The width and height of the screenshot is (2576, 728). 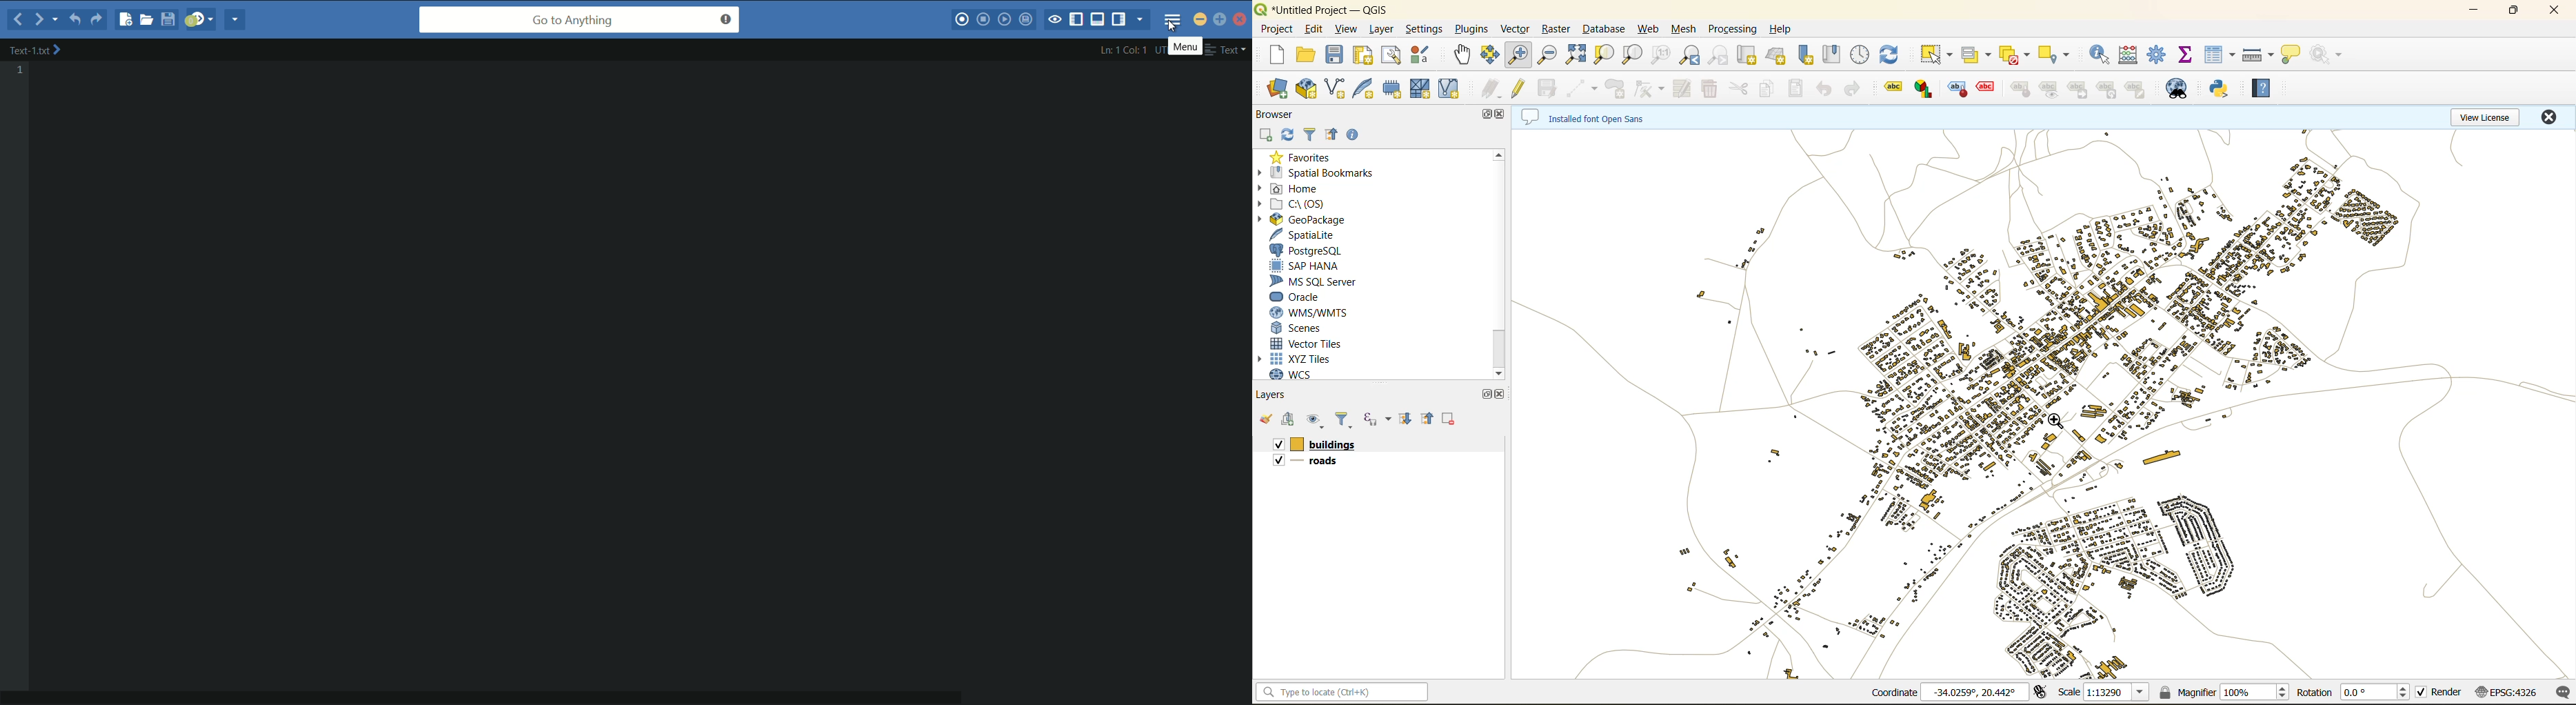 What do you see at coordinates (1422, 29) in the screenshot?
I see `settings` at bounding box center [1422, 29].